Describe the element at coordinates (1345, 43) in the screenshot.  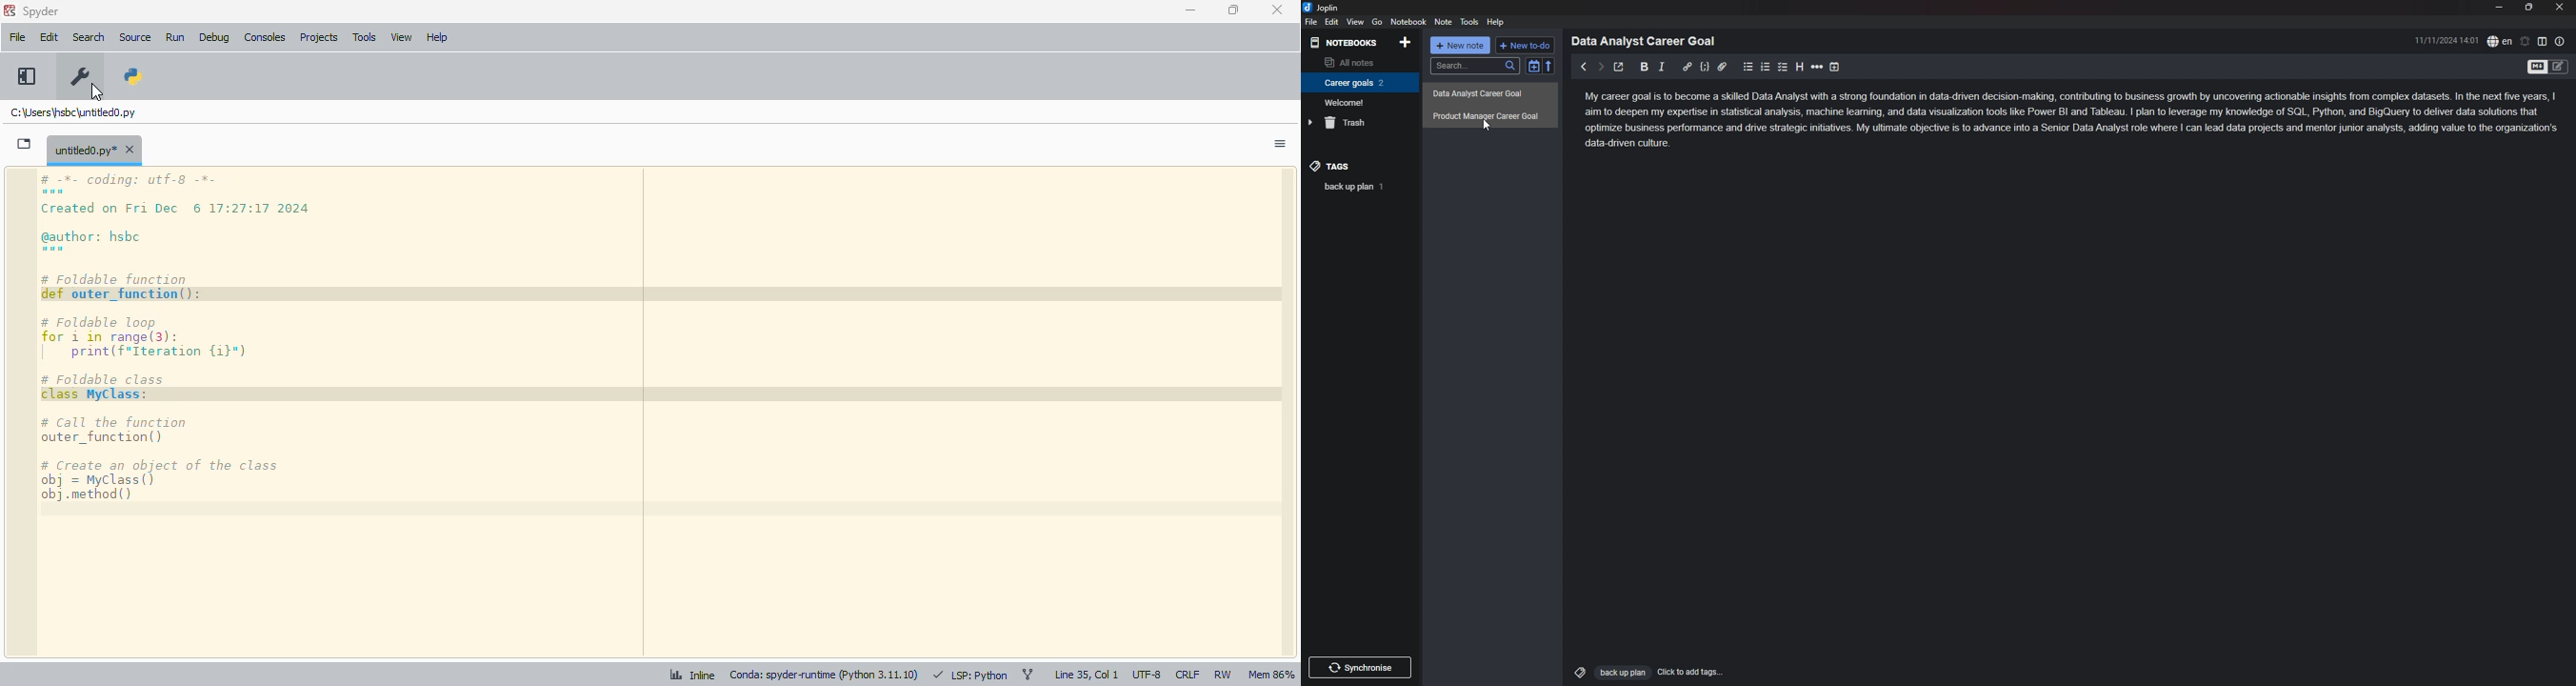
I see `notebooks` at that location.